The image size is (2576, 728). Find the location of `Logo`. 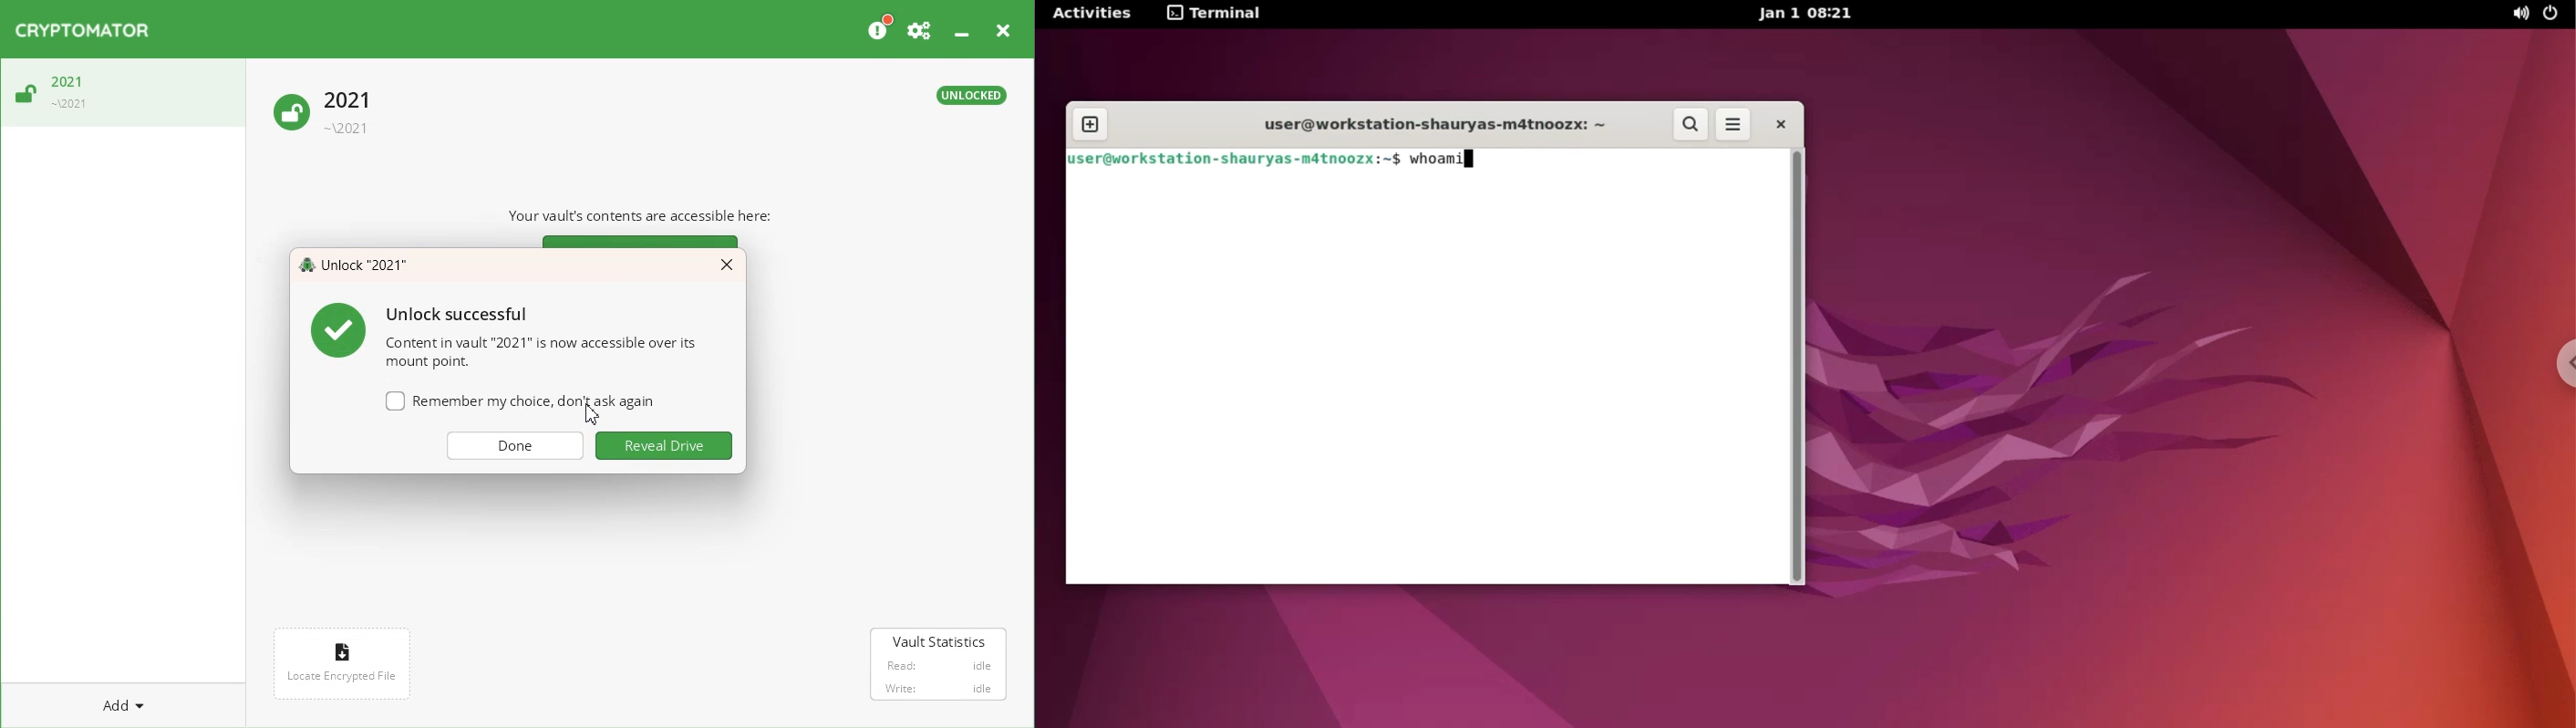

Logo is located at coordinates (82, 30).